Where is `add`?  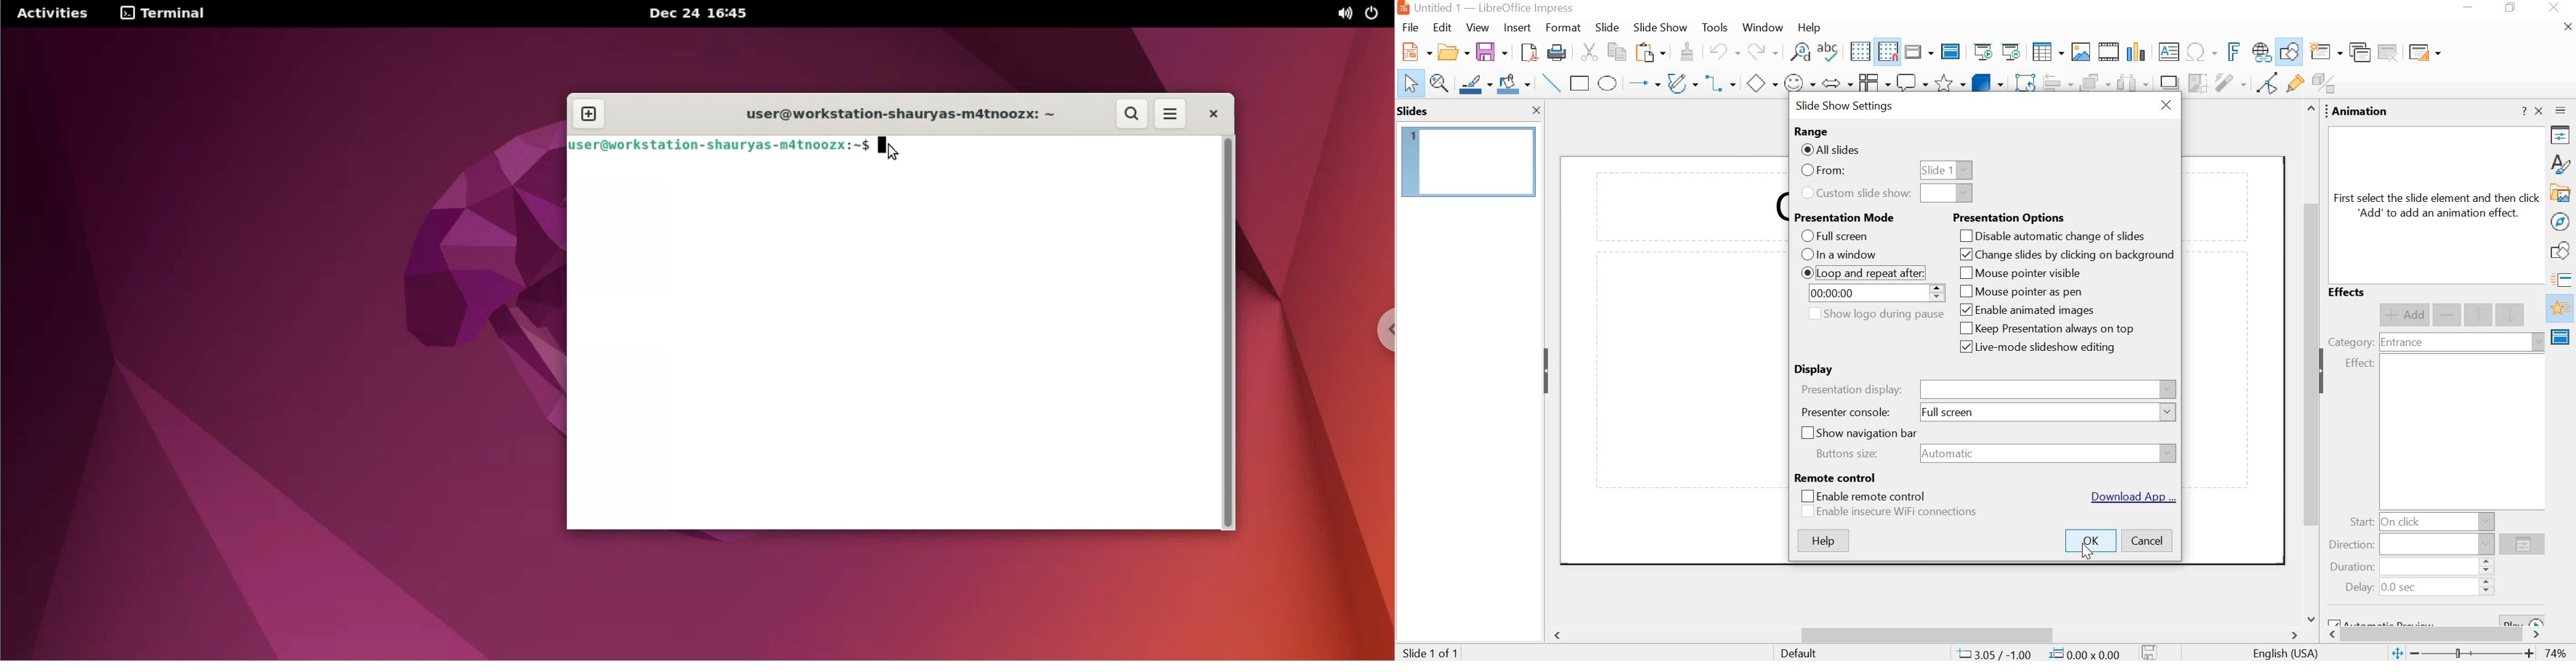
add is located at coordinates (2404, 315).